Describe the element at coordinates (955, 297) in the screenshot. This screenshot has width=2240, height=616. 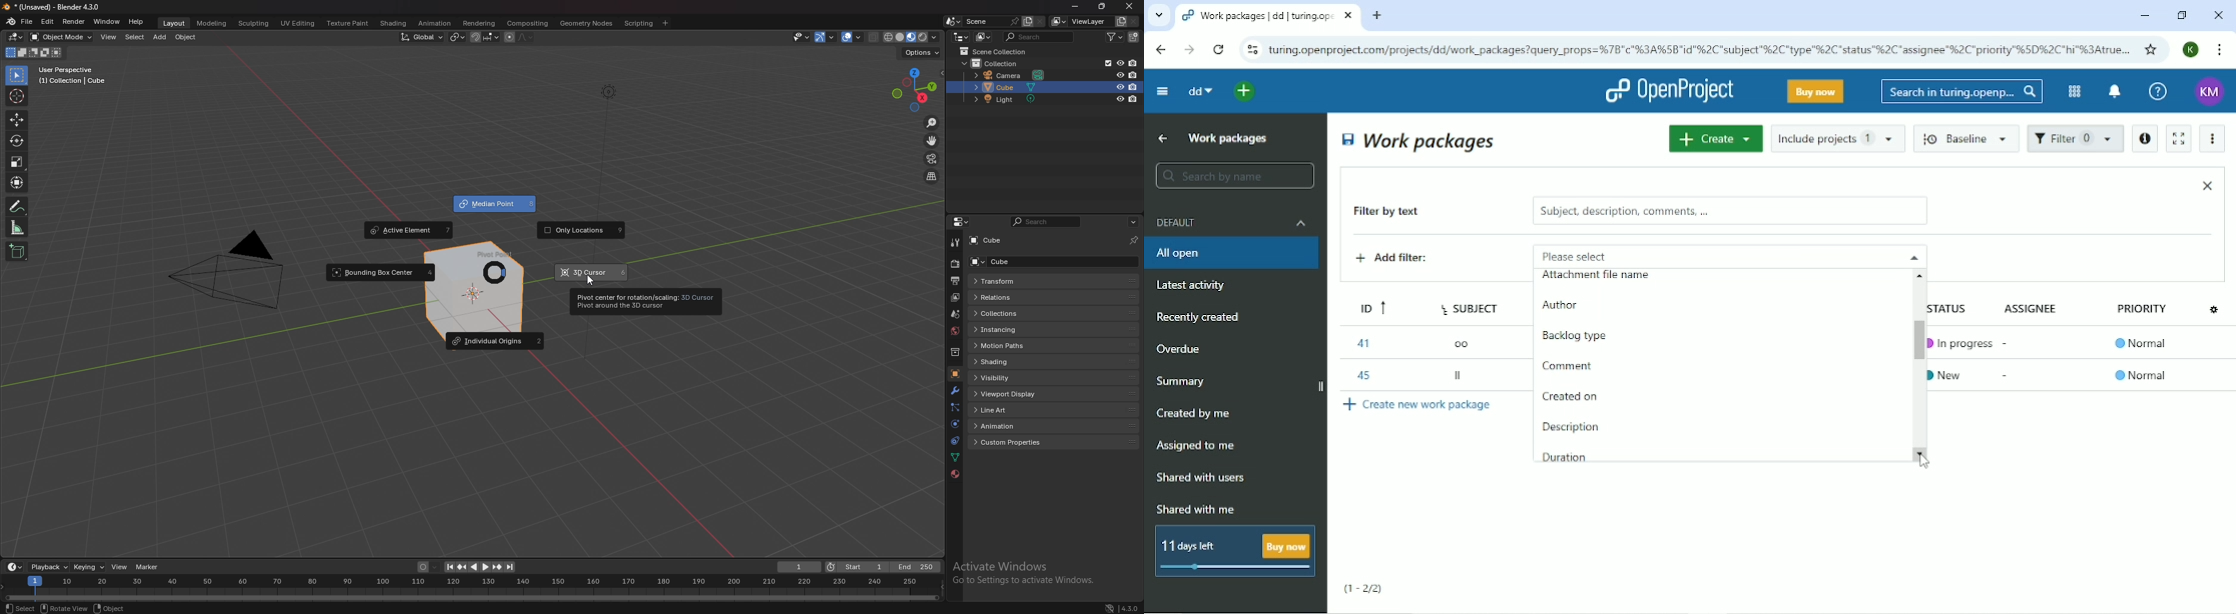
I see `view layer` at that location.